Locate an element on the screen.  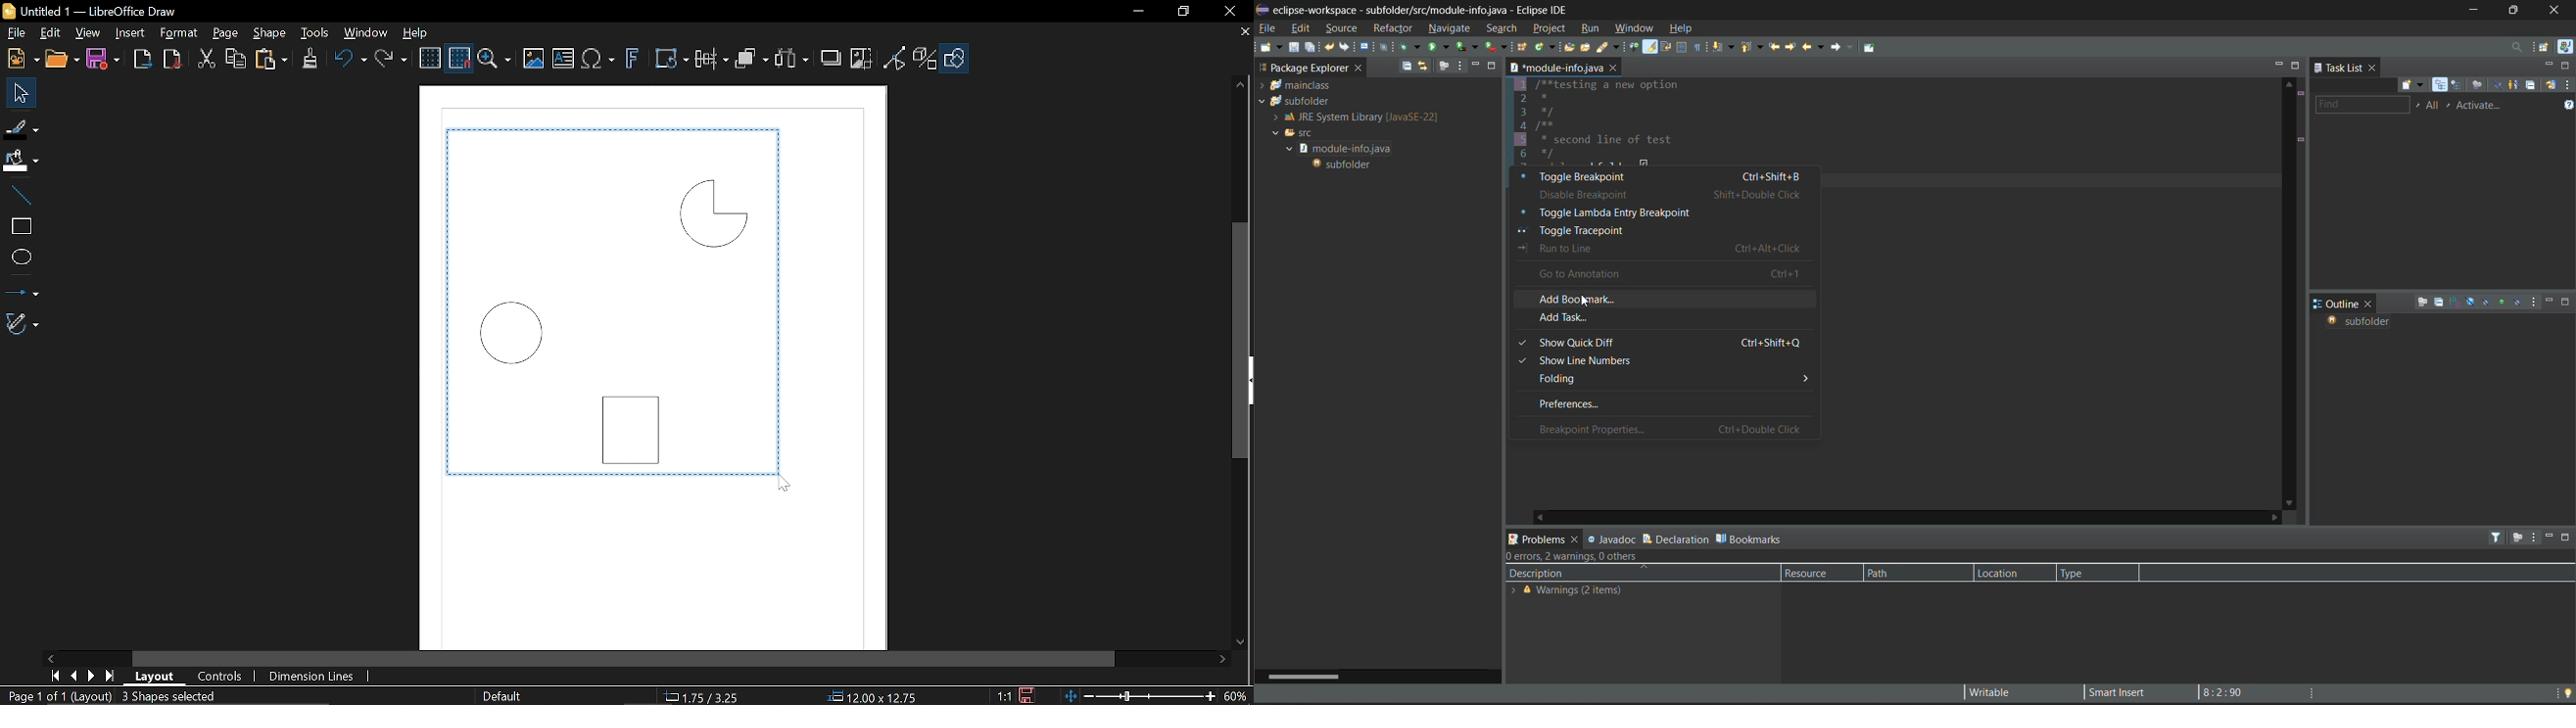
disable breakpoint is located at coordinates (1668, 193).